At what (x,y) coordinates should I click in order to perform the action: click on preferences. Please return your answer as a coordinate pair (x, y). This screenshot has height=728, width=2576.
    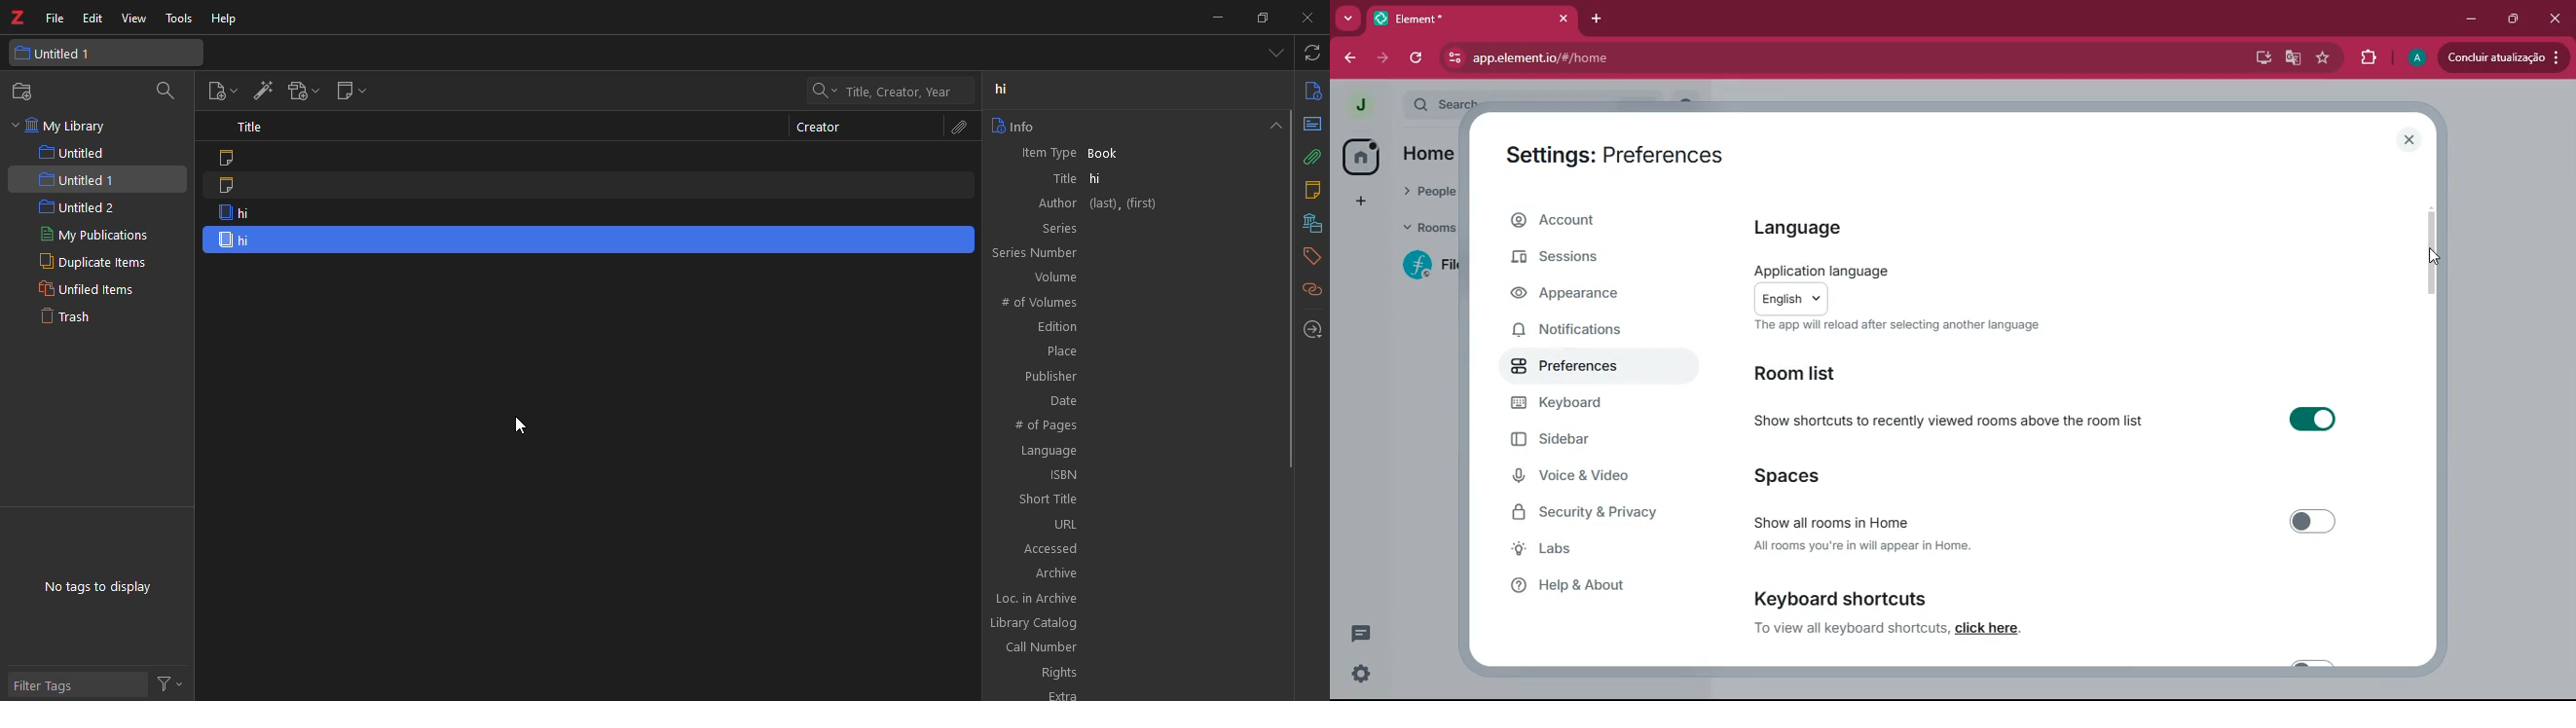
    Looking at the image, I should click on (1580, 371).